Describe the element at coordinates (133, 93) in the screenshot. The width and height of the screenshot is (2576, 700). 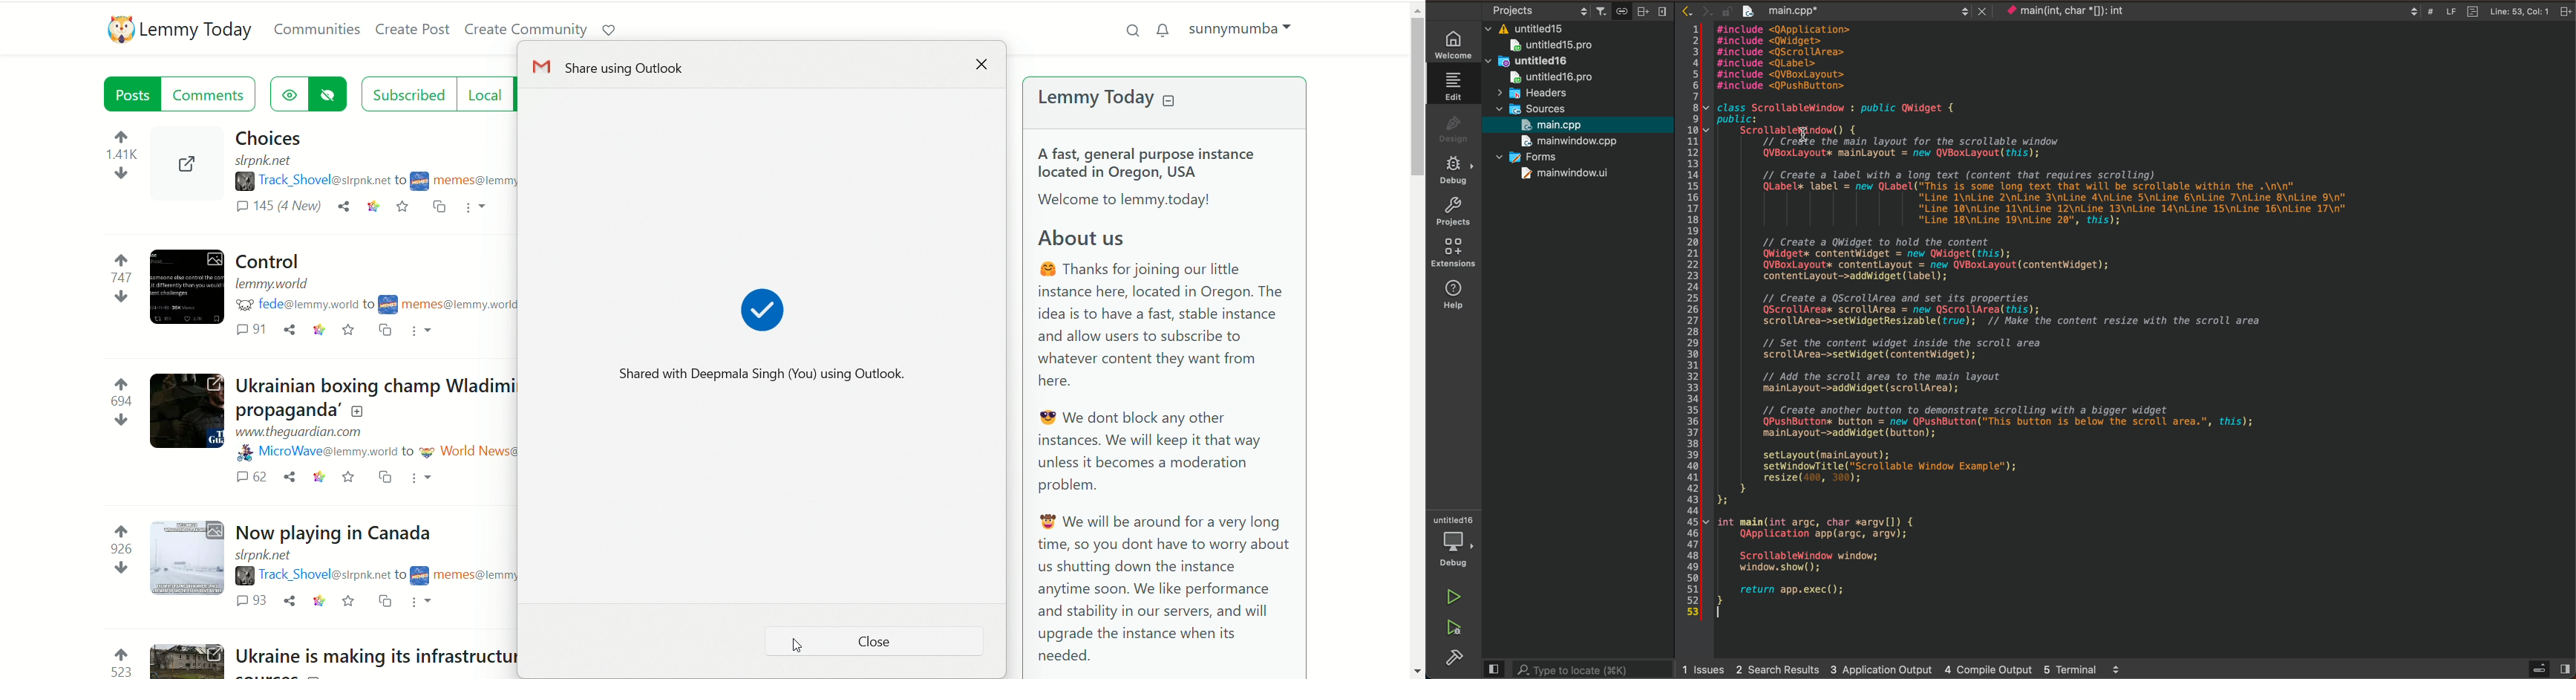
I see `posts` at that location.